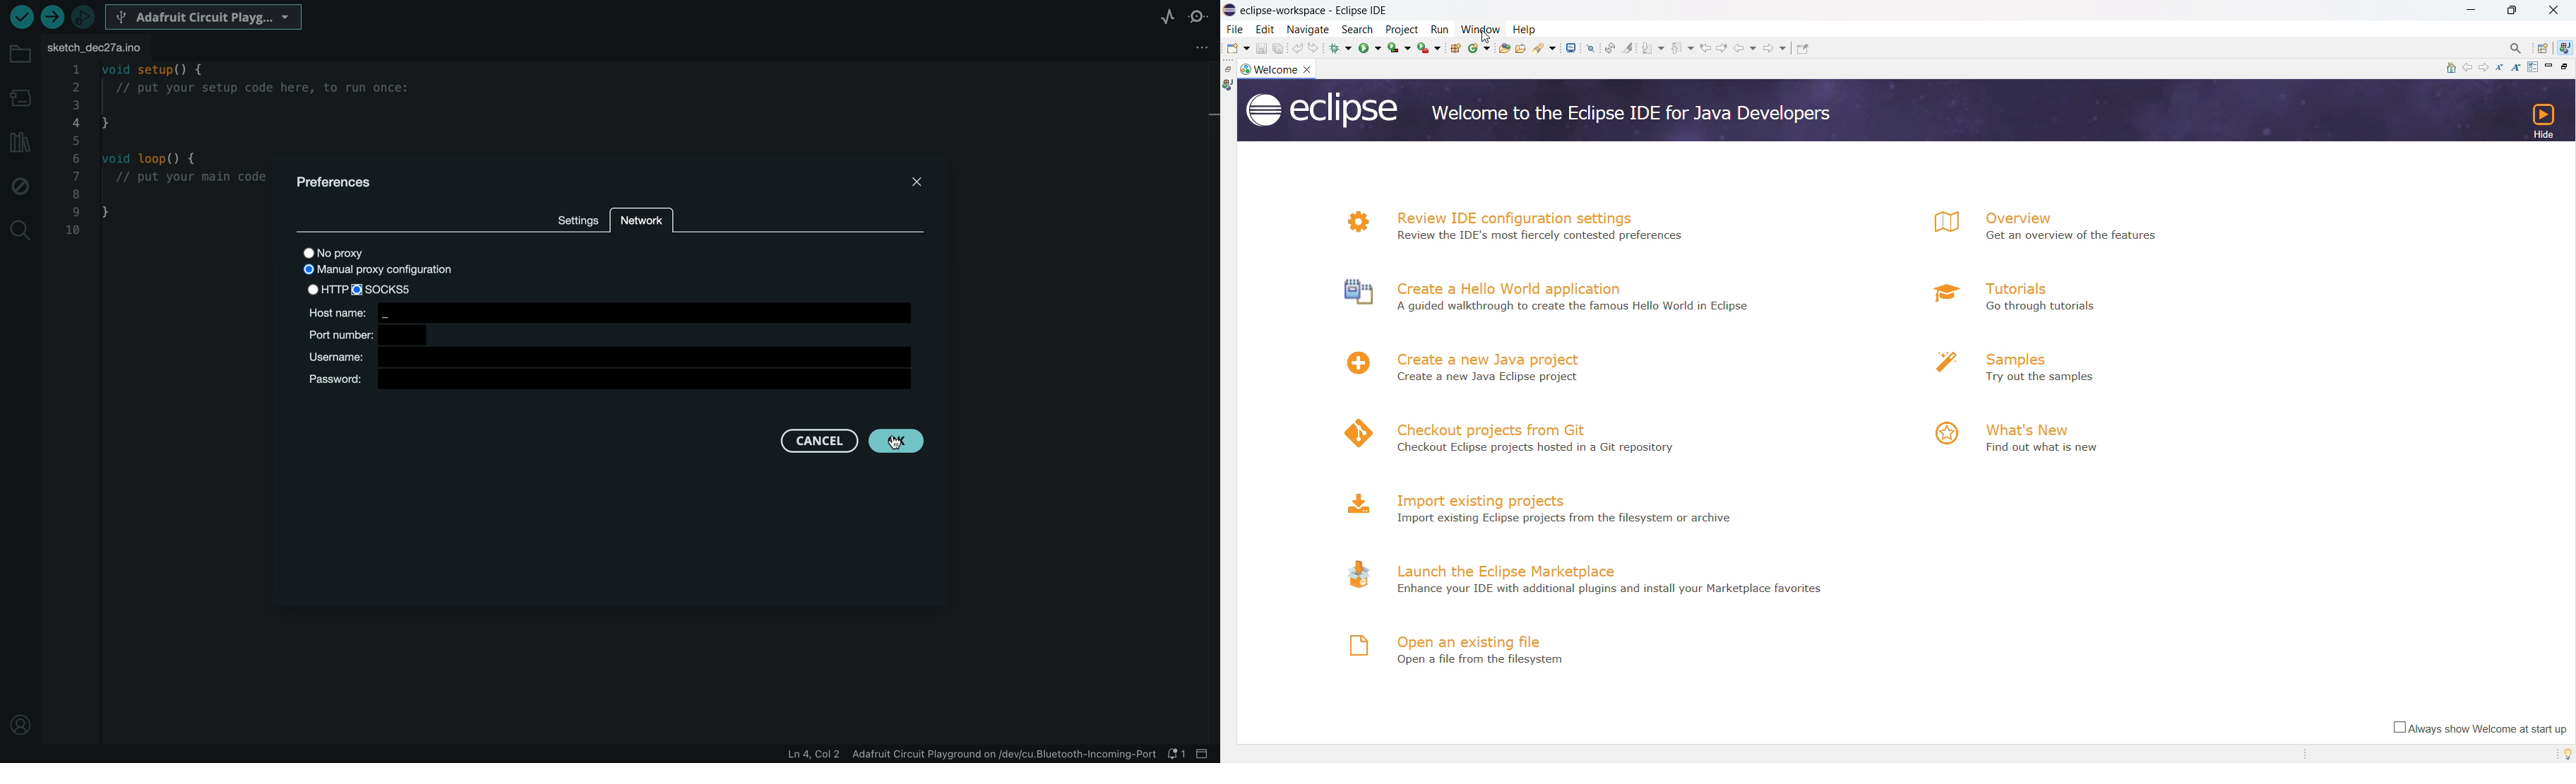 This screenshot has height=784, width=2576. Describe the element at coordinates (615, 380) in the screenshot. I see `password` at that location.